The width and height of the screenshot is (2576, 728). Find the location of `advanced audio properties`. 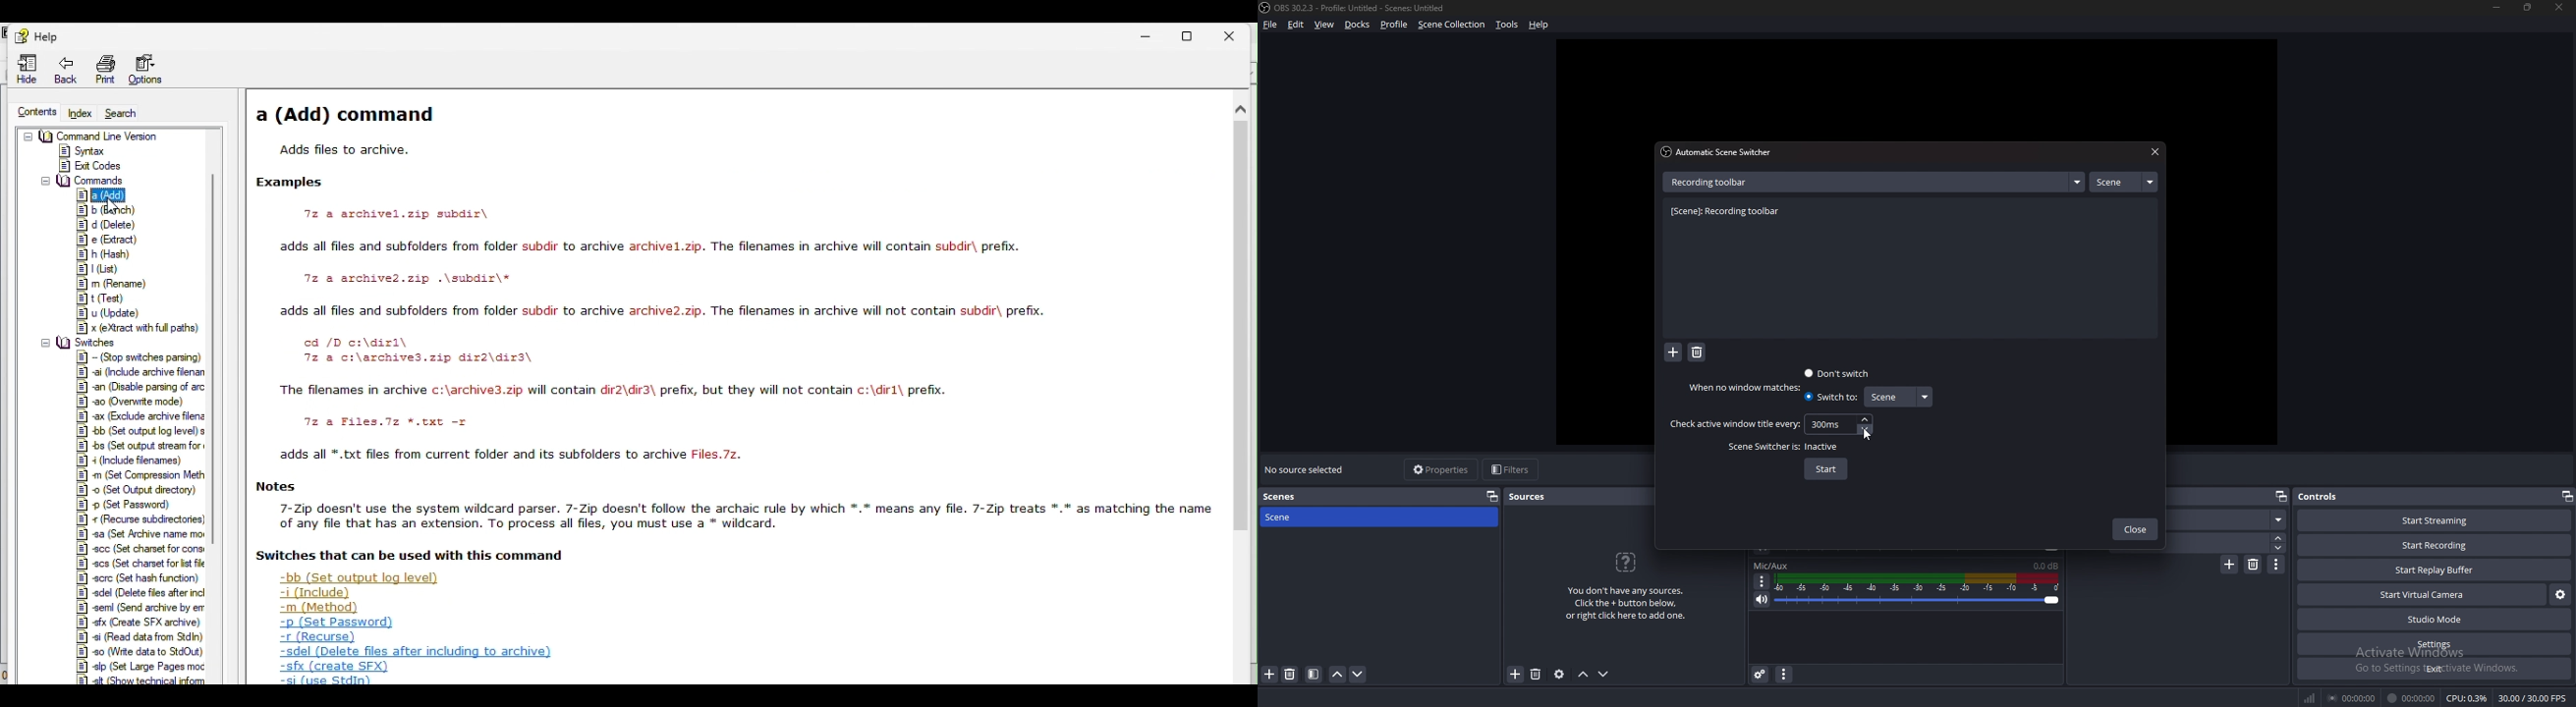

advanced audio properties is located at coordinates (1760, 673).